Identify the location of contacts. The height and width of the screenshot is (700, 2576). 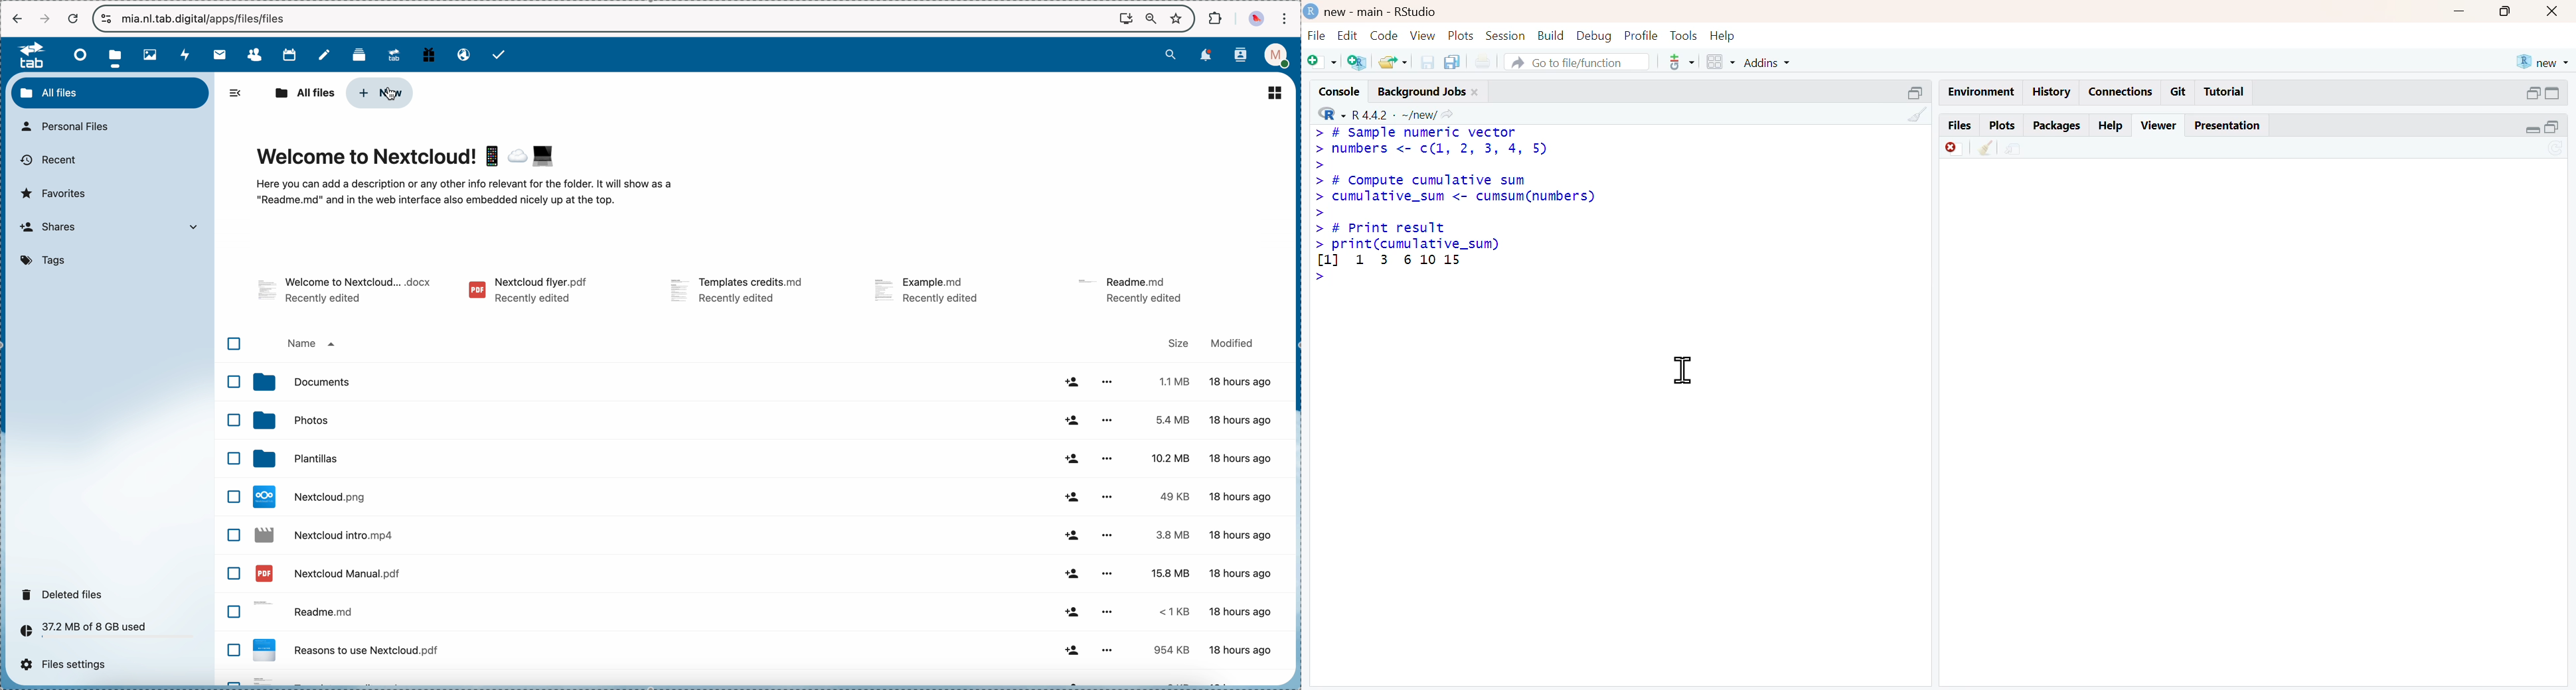
(1241, 56).